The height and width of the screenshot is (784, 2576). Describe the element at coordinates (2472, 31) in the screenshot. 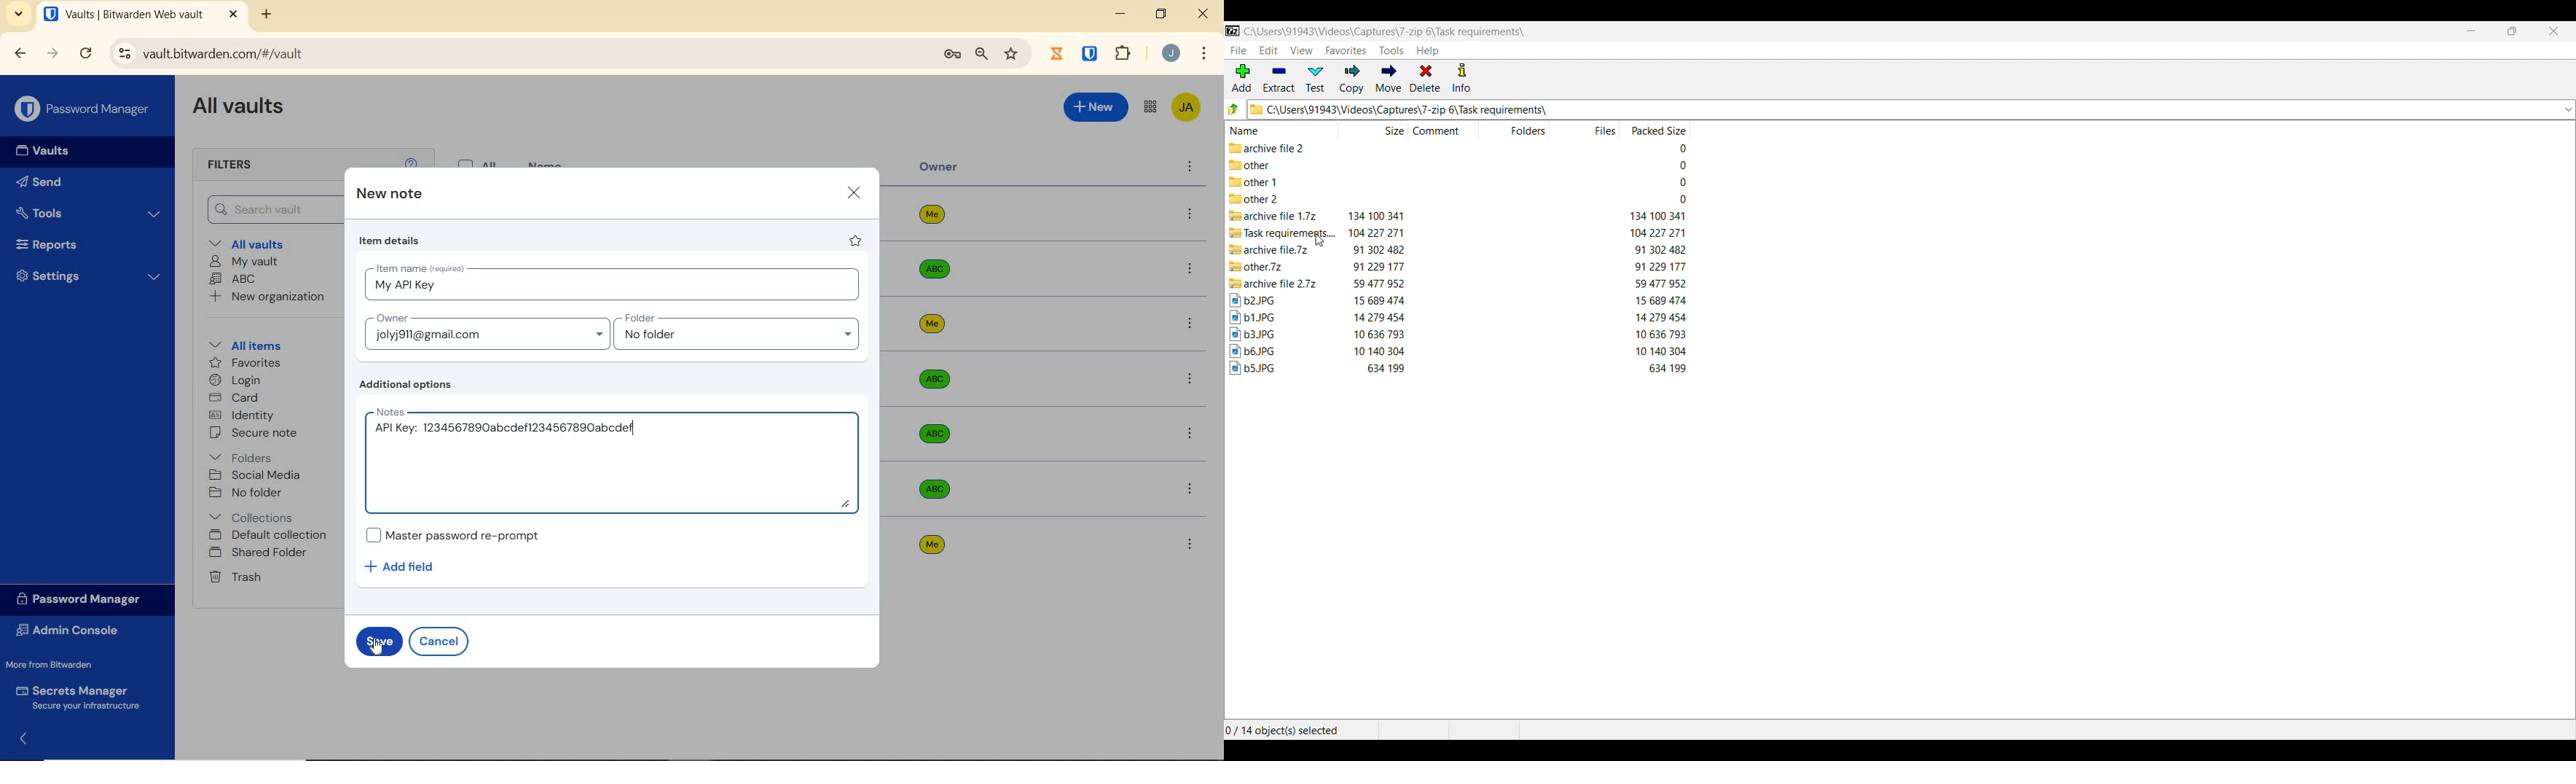

I see `Minimize` at that location.